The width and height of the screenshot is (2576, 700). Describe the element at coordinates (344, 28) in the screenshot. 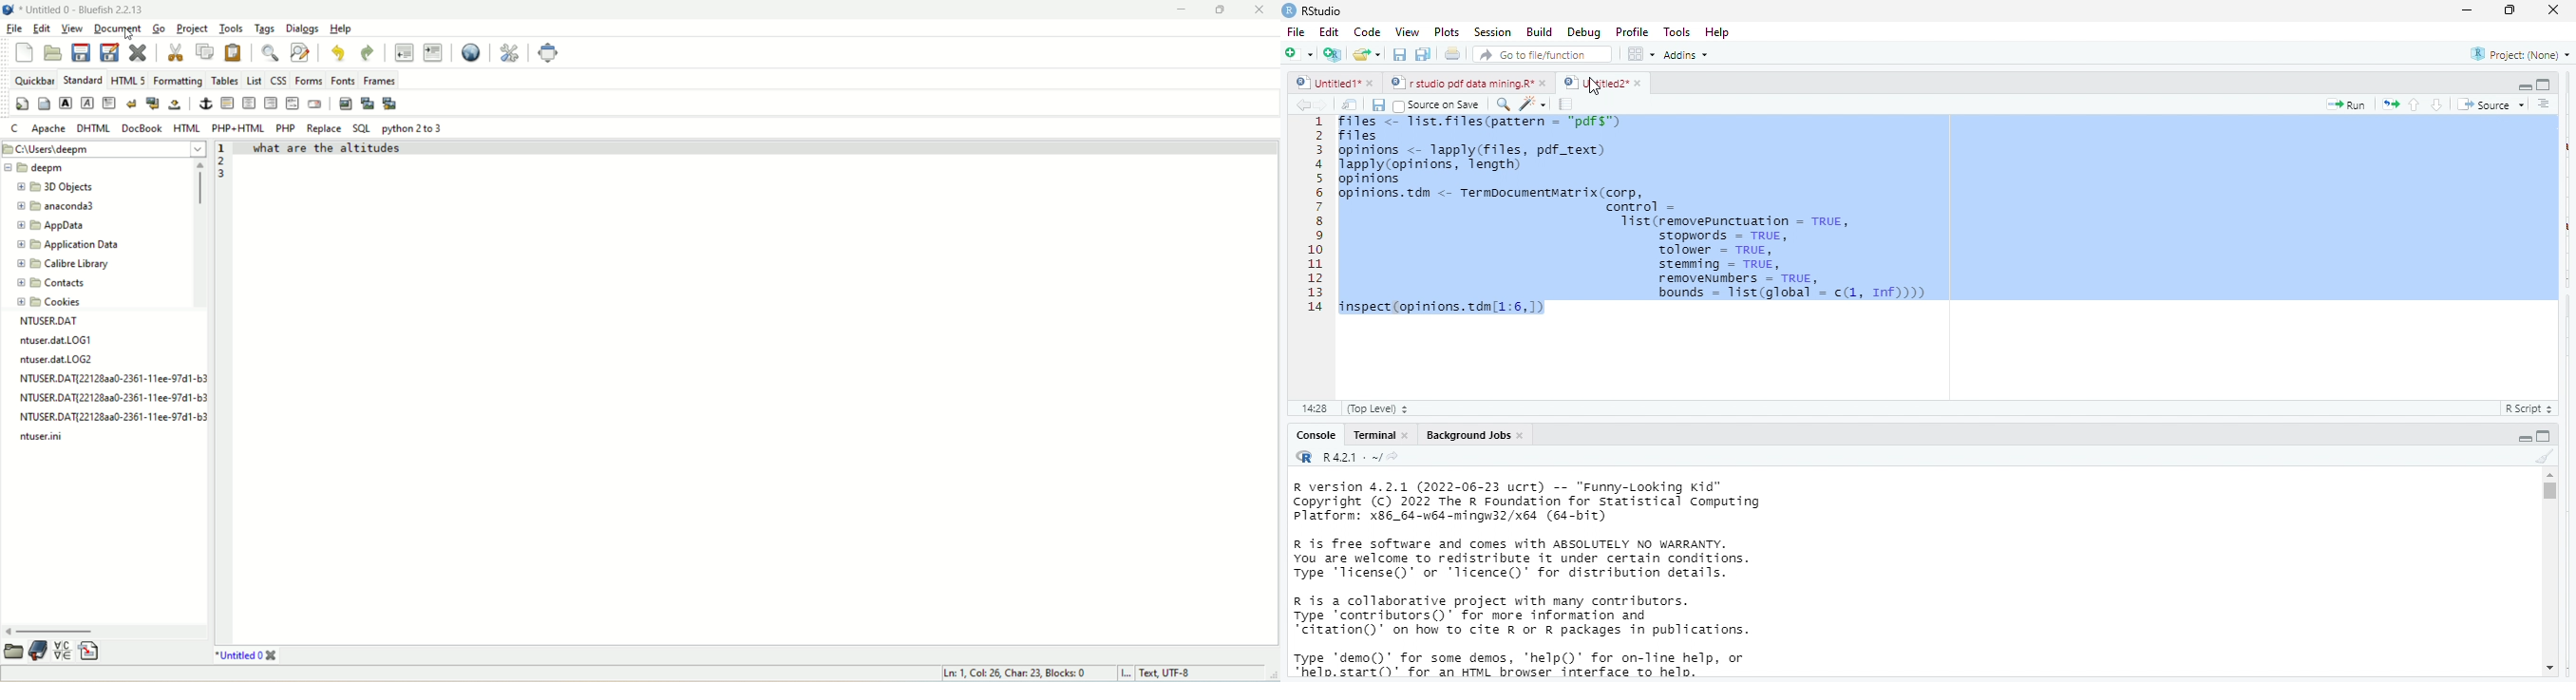

I see `help` at that location.